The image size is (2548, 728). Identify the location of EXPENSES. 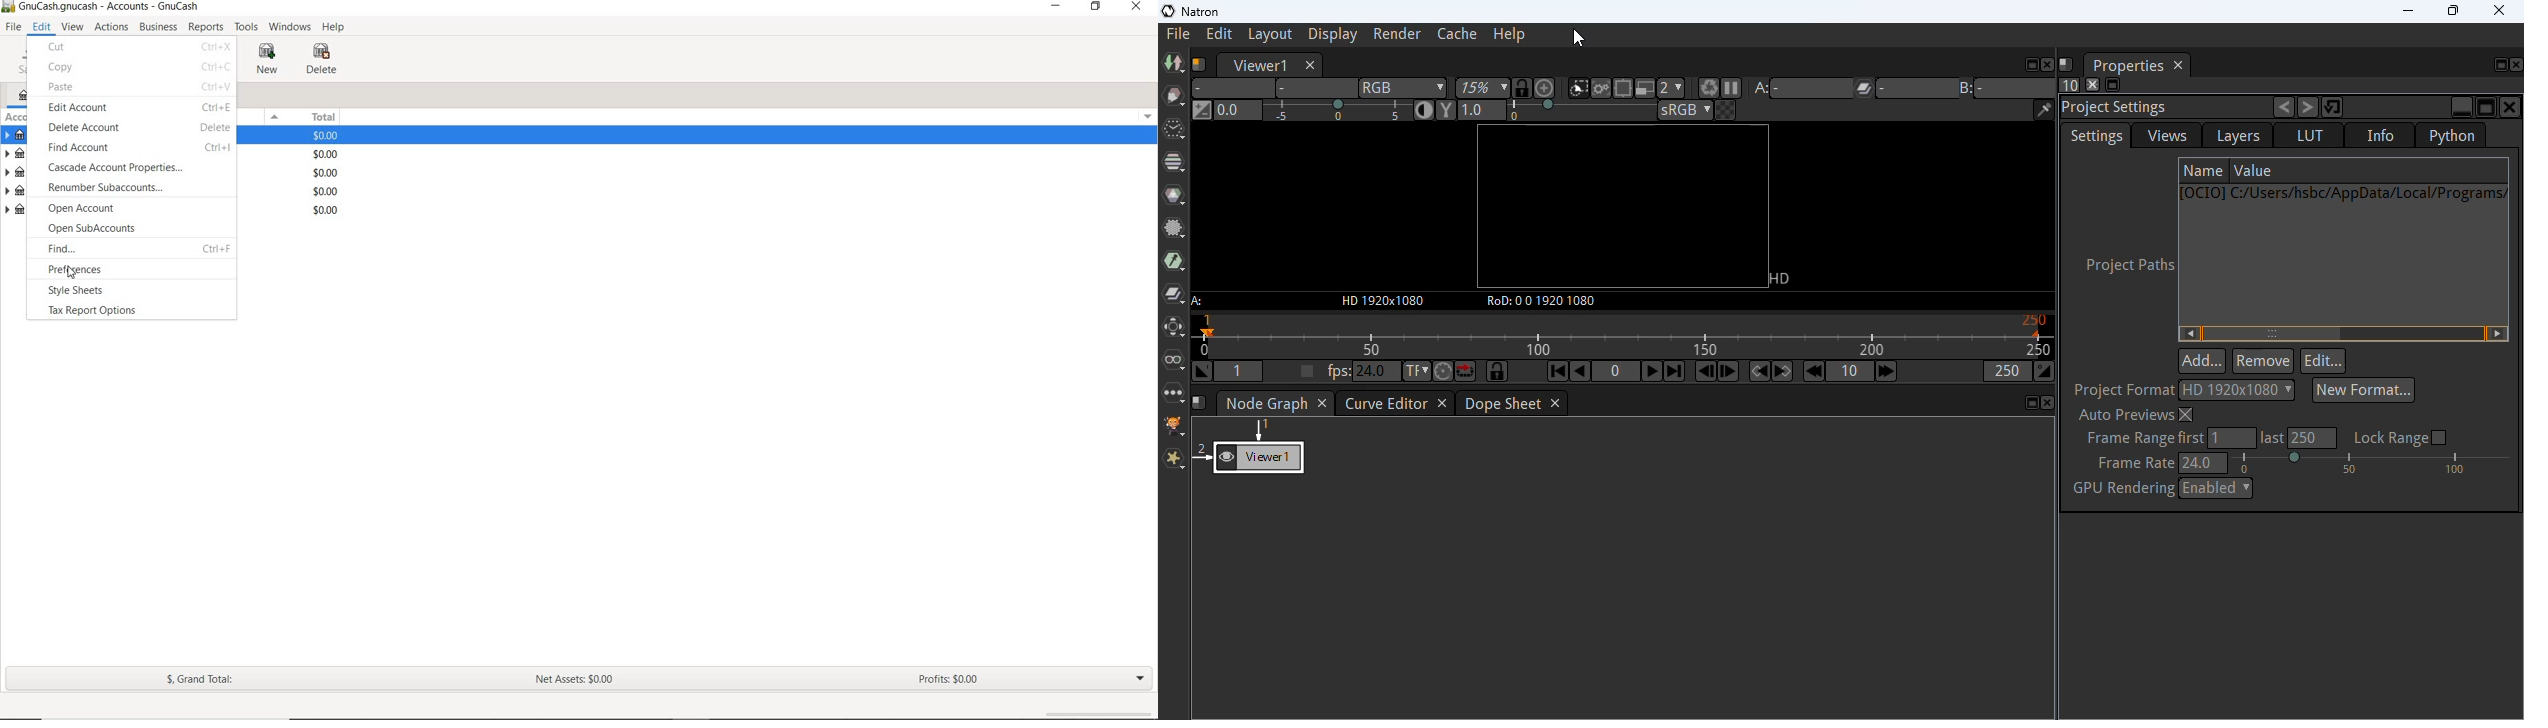
(14, 191).